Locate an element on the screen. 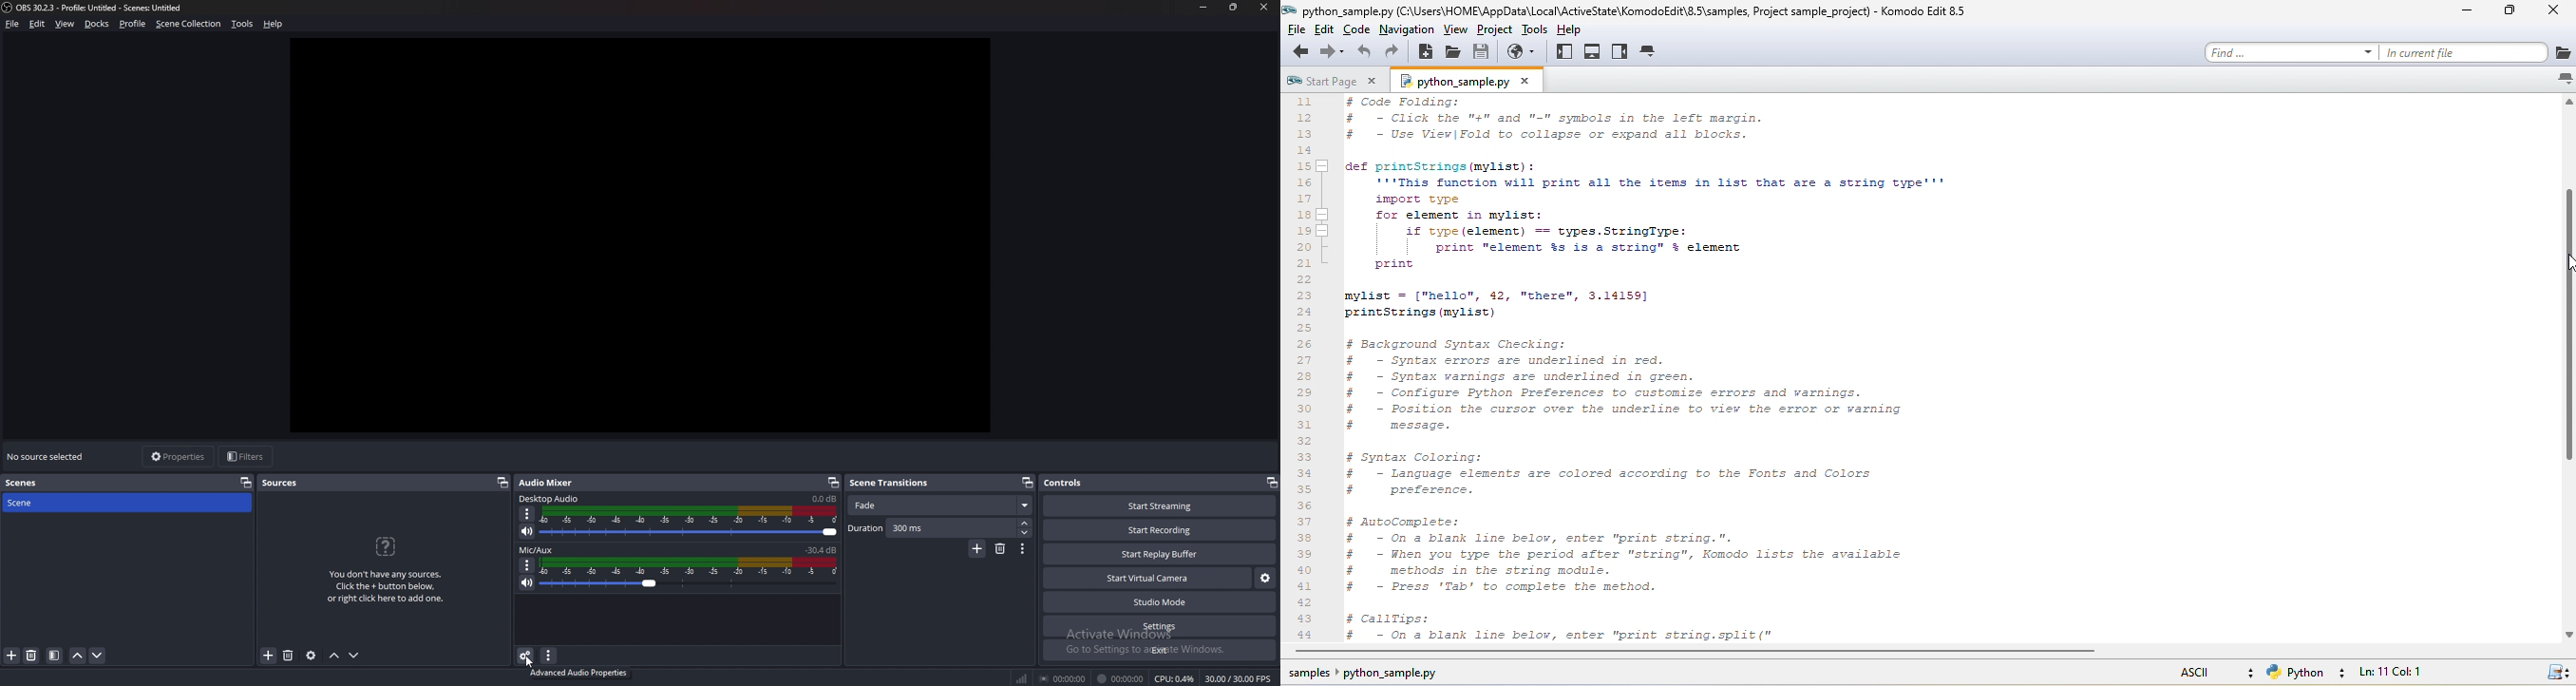  You don't have any sources.Click the + button below,or right click here to add one. is located at coordinates (384, 587).